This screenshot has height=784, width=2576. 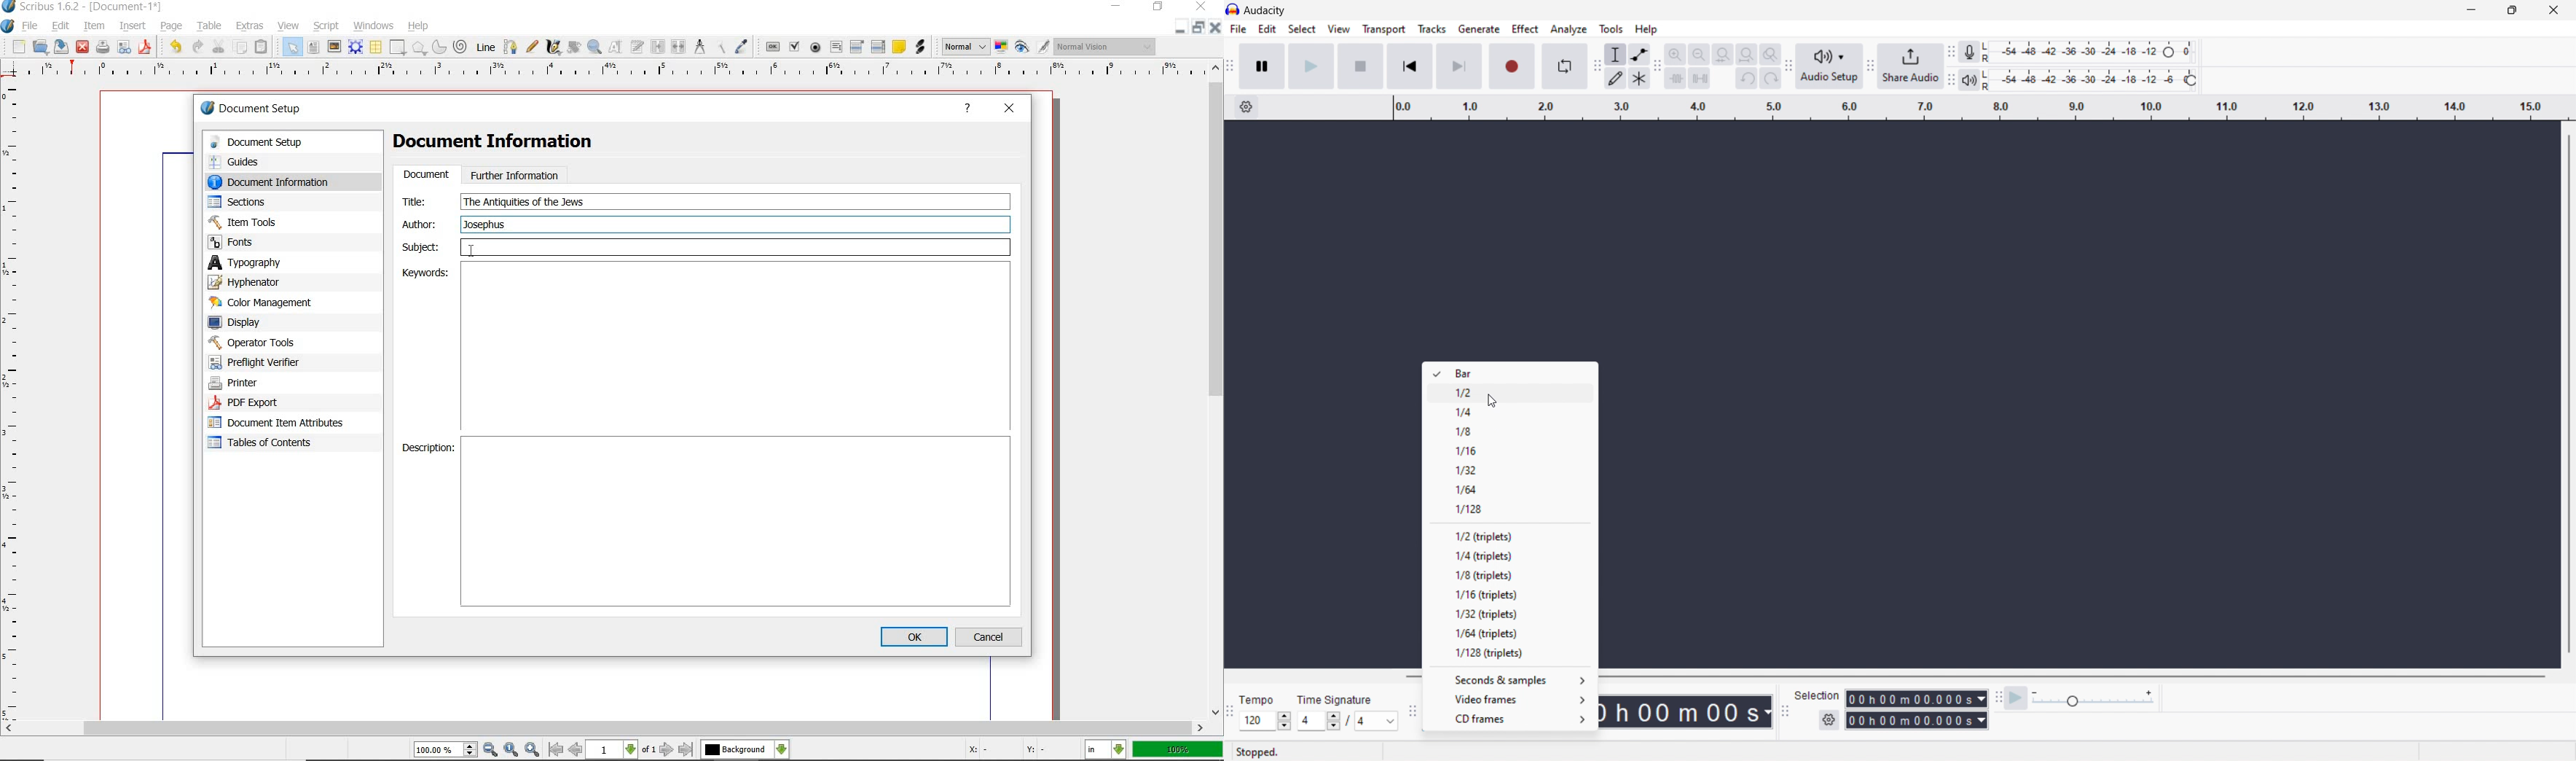 What do you see at coordinates (1115, 7) in the screenshot?
I see `minimize` at bounding box center [1115, 7].